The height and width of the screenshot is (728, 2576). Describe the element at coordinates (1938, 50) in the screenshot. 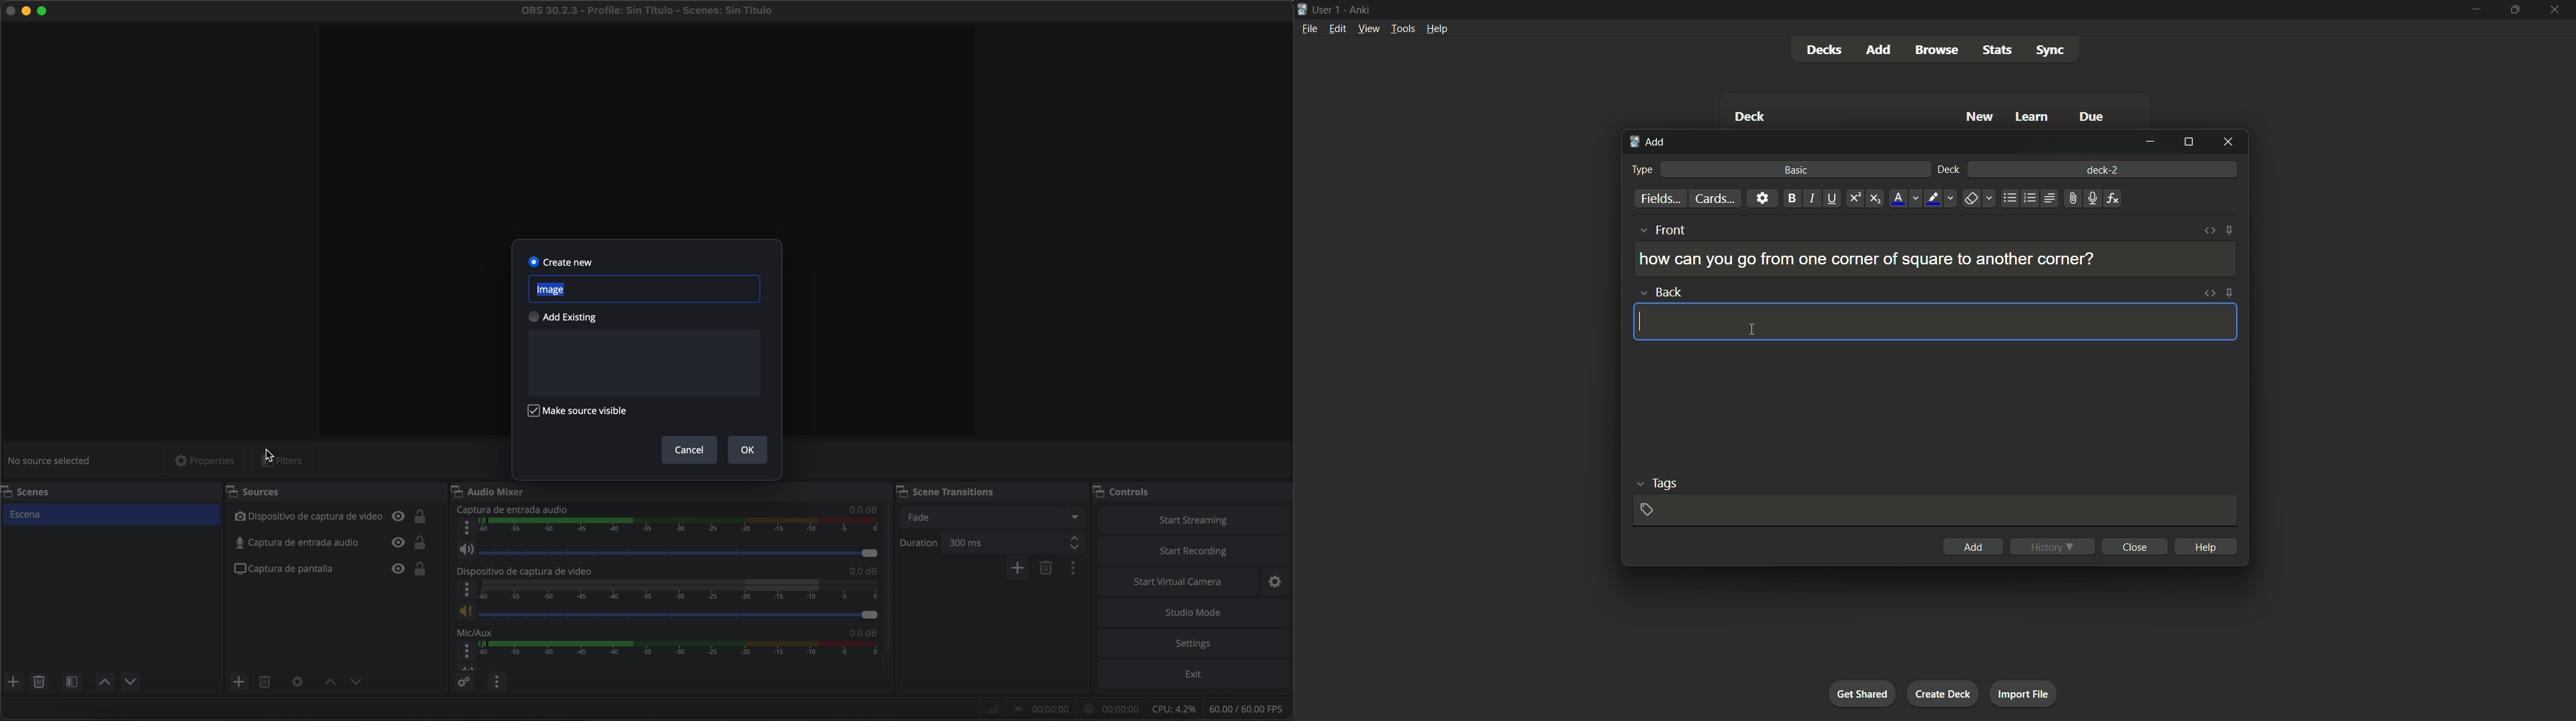

I see `browse` at that location.